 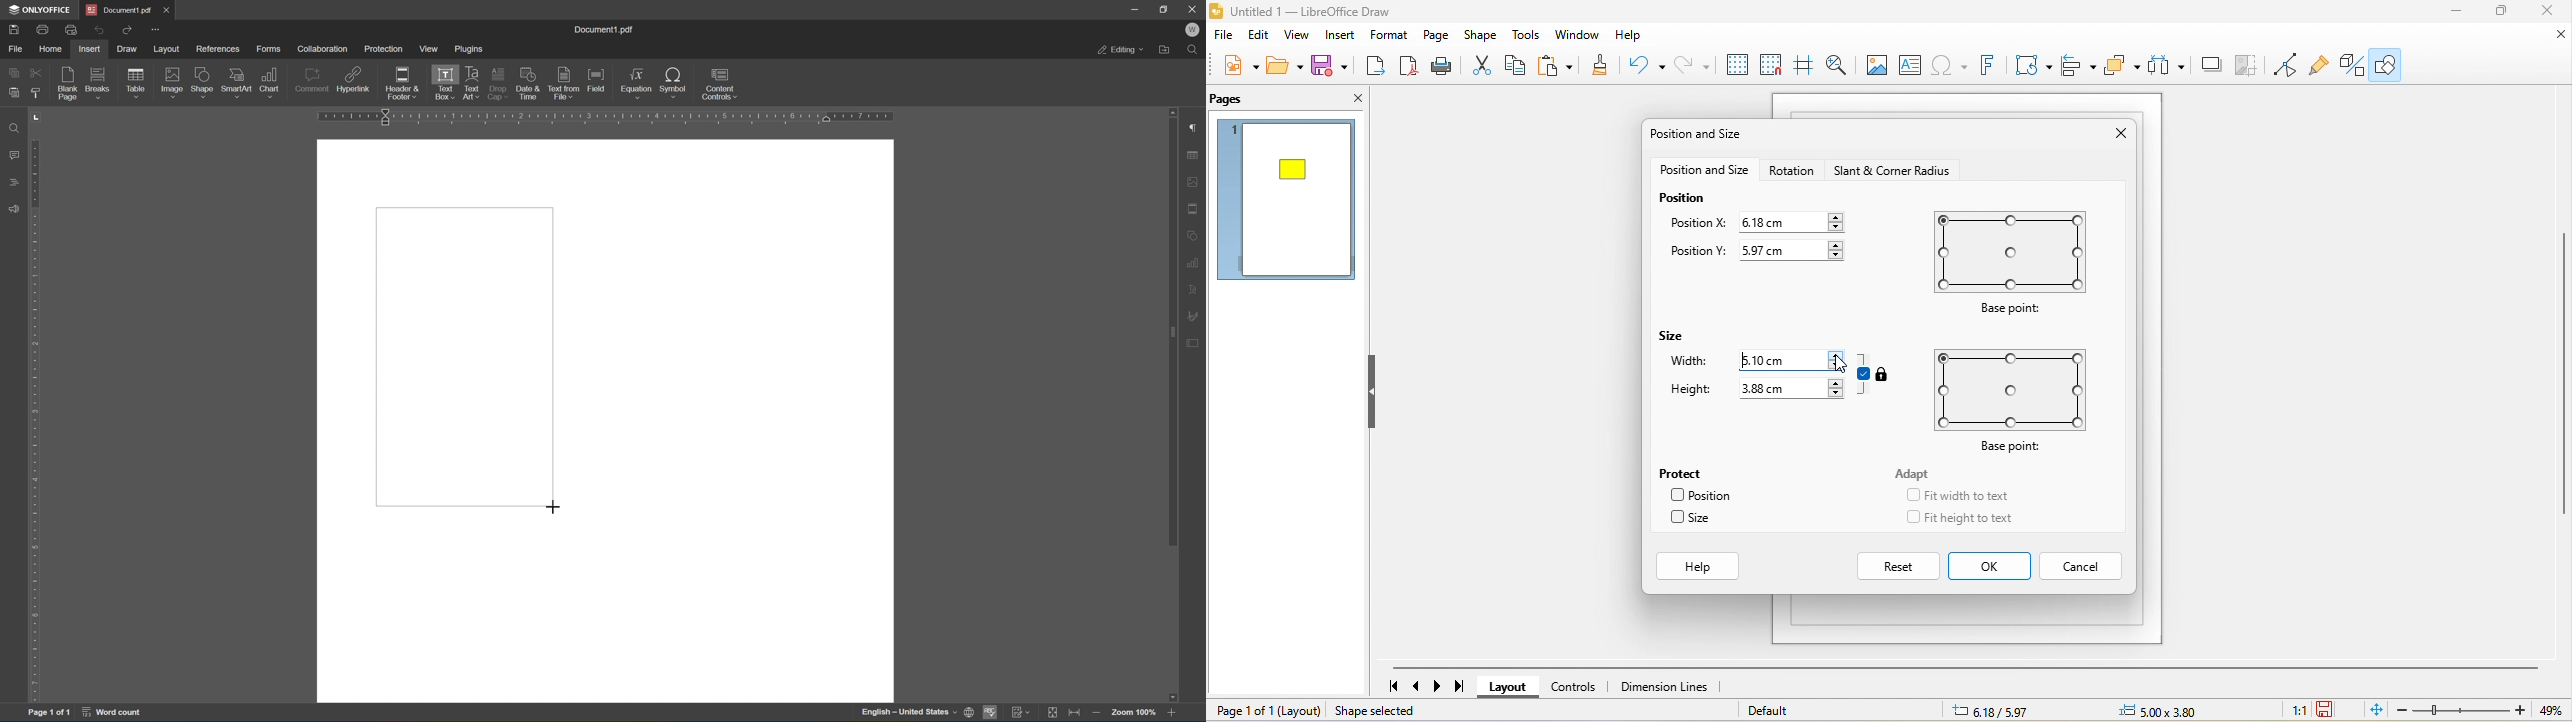 What do you see at coordinates (11, 94) in the screenshot?
I see `paste` at bounding box center [11, 94].